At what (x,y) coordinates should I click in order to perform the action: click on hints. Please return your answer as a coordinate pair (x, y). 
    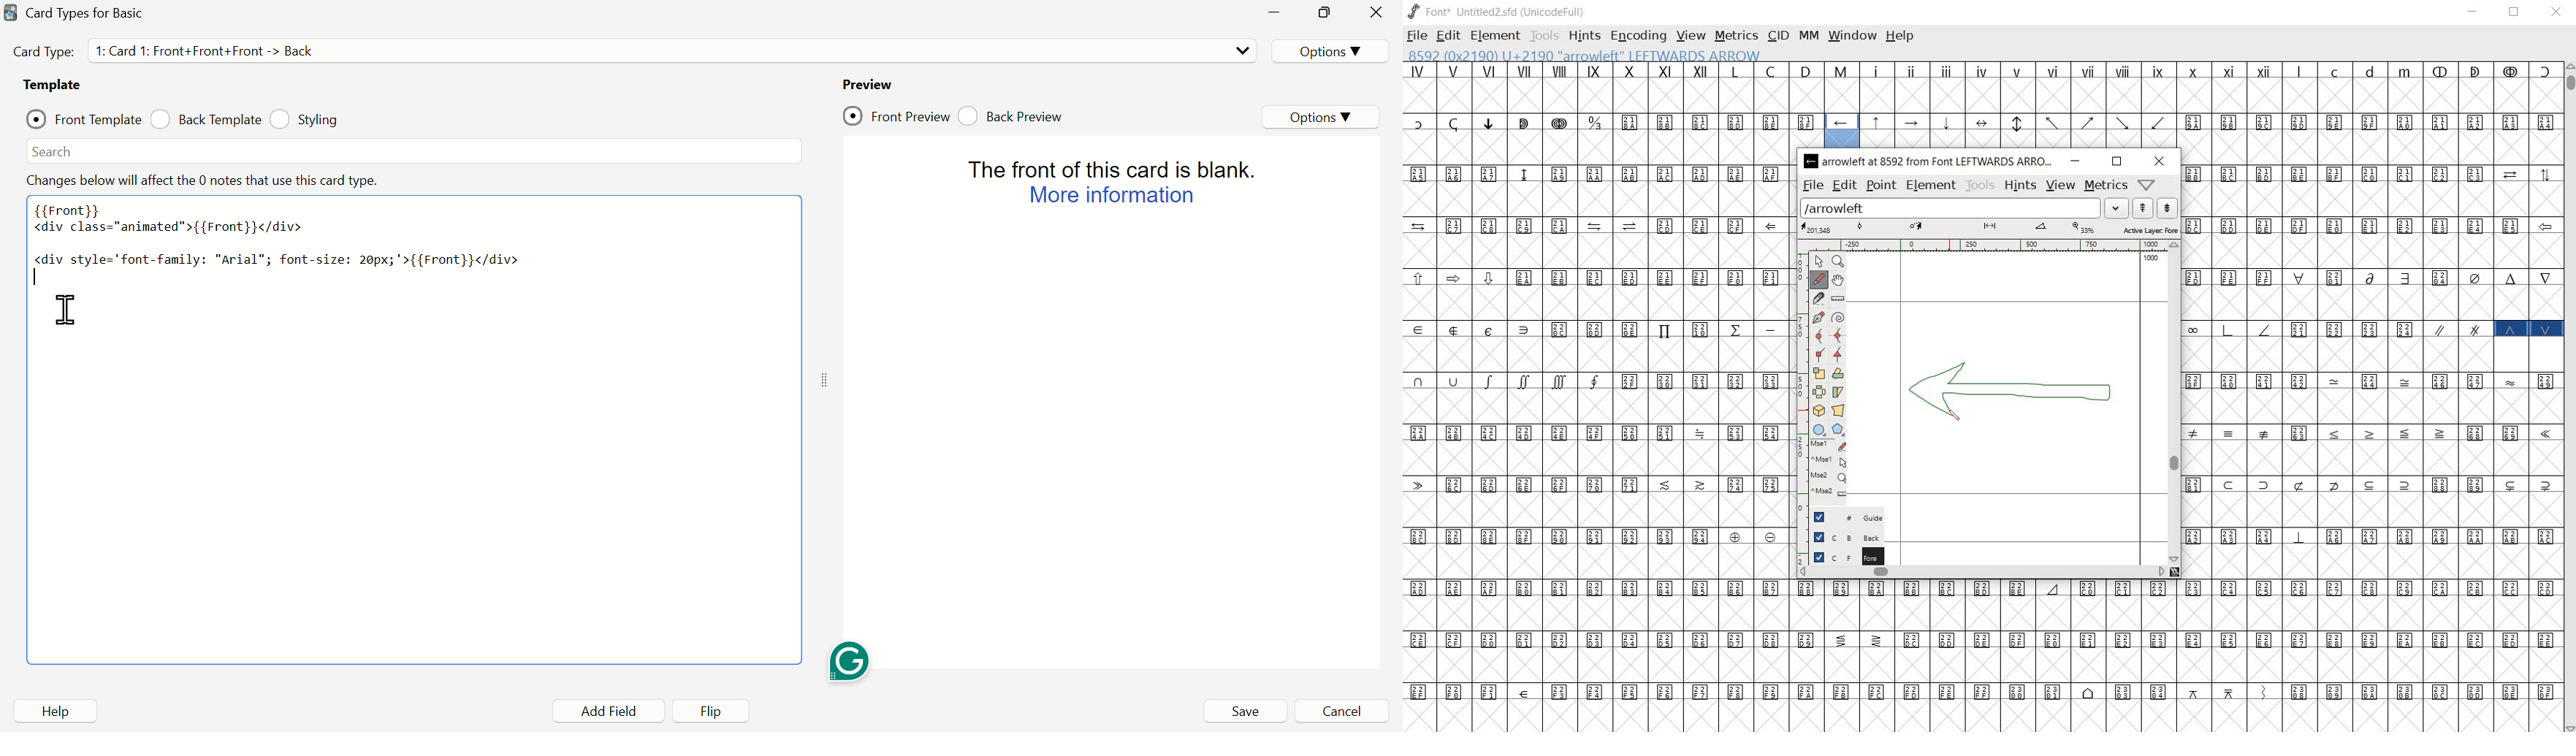
    Looking at the image, I should click on (1584, 37).